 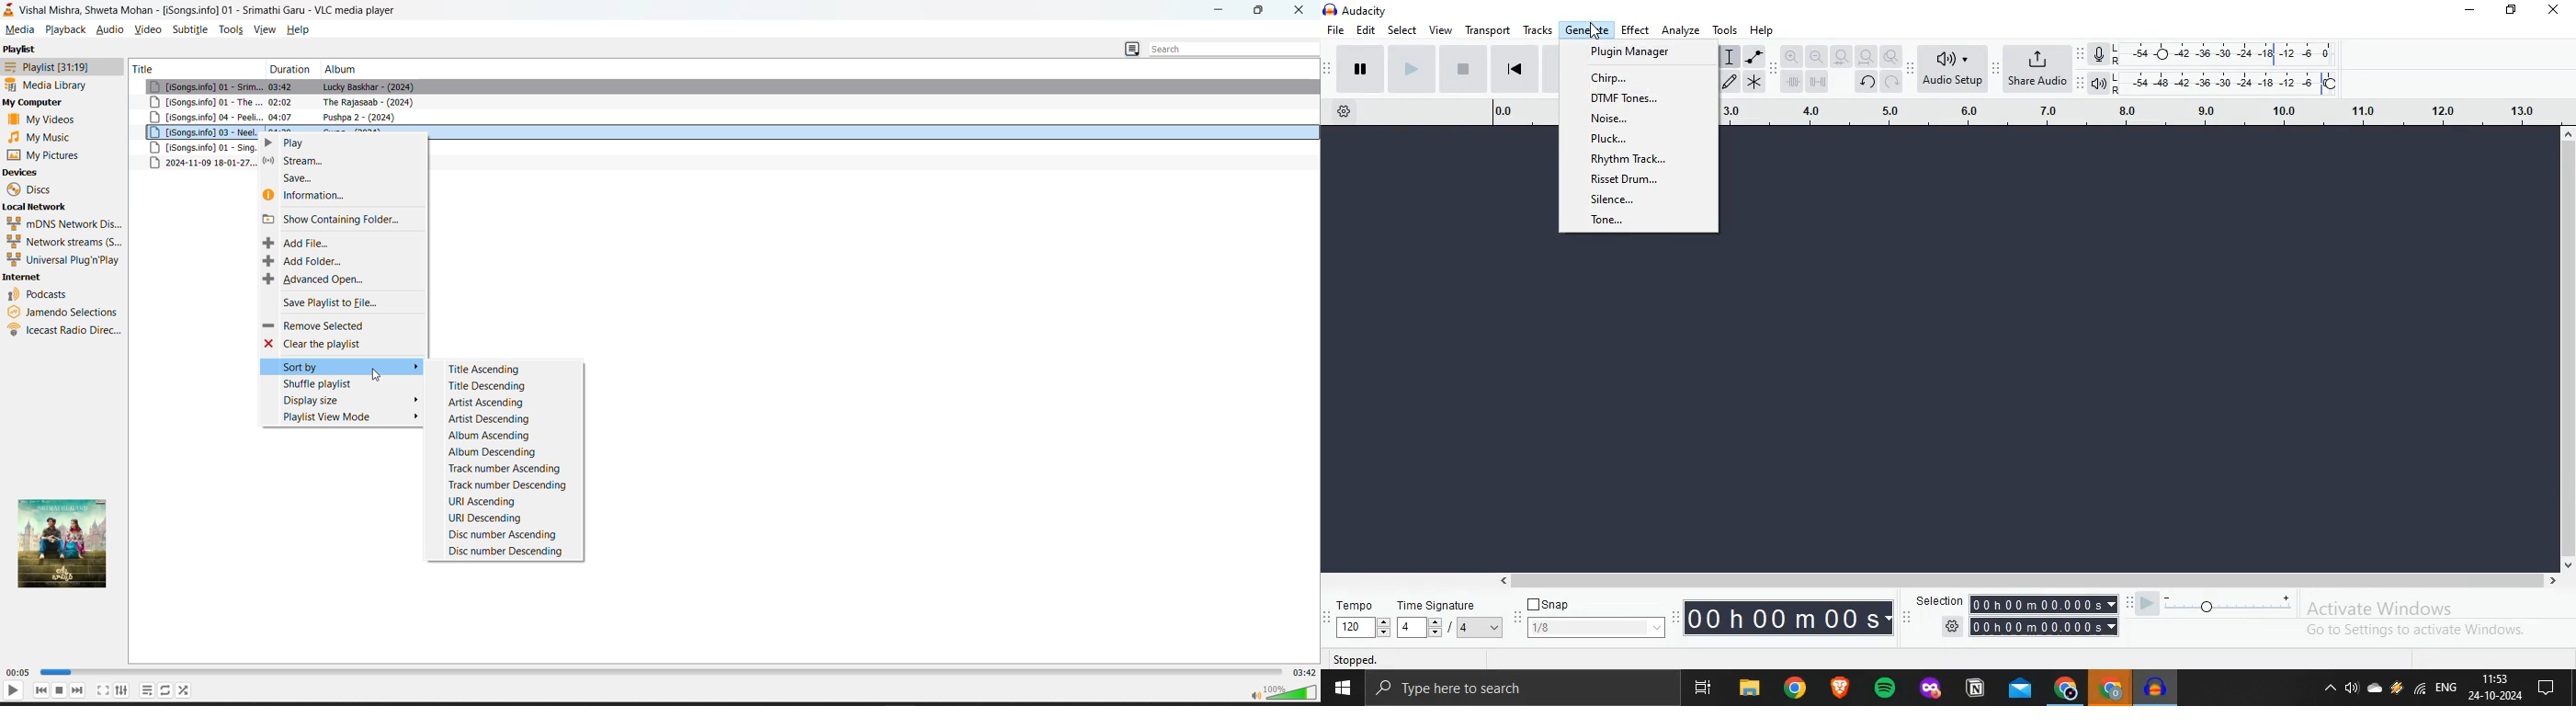 I want to click on 0.0, so click(x=1517, y=115).